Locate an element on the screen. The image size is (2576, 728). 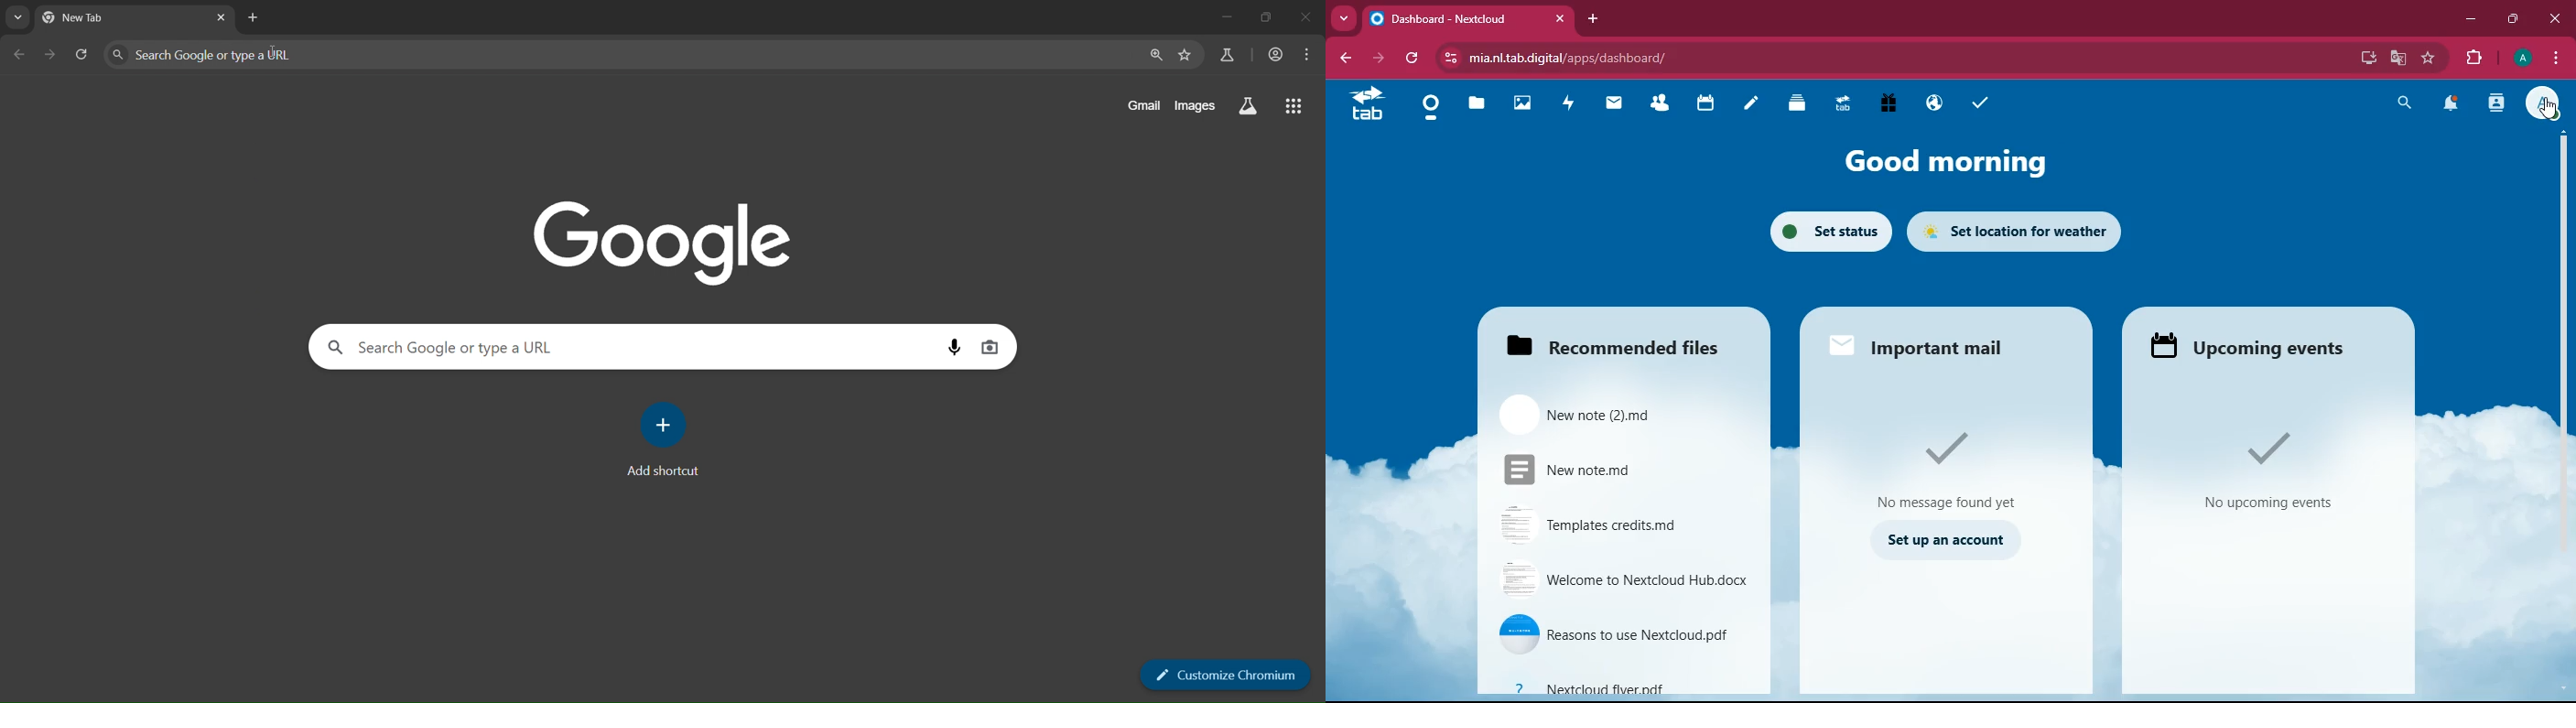
image search is located at coordinates (993, 349).